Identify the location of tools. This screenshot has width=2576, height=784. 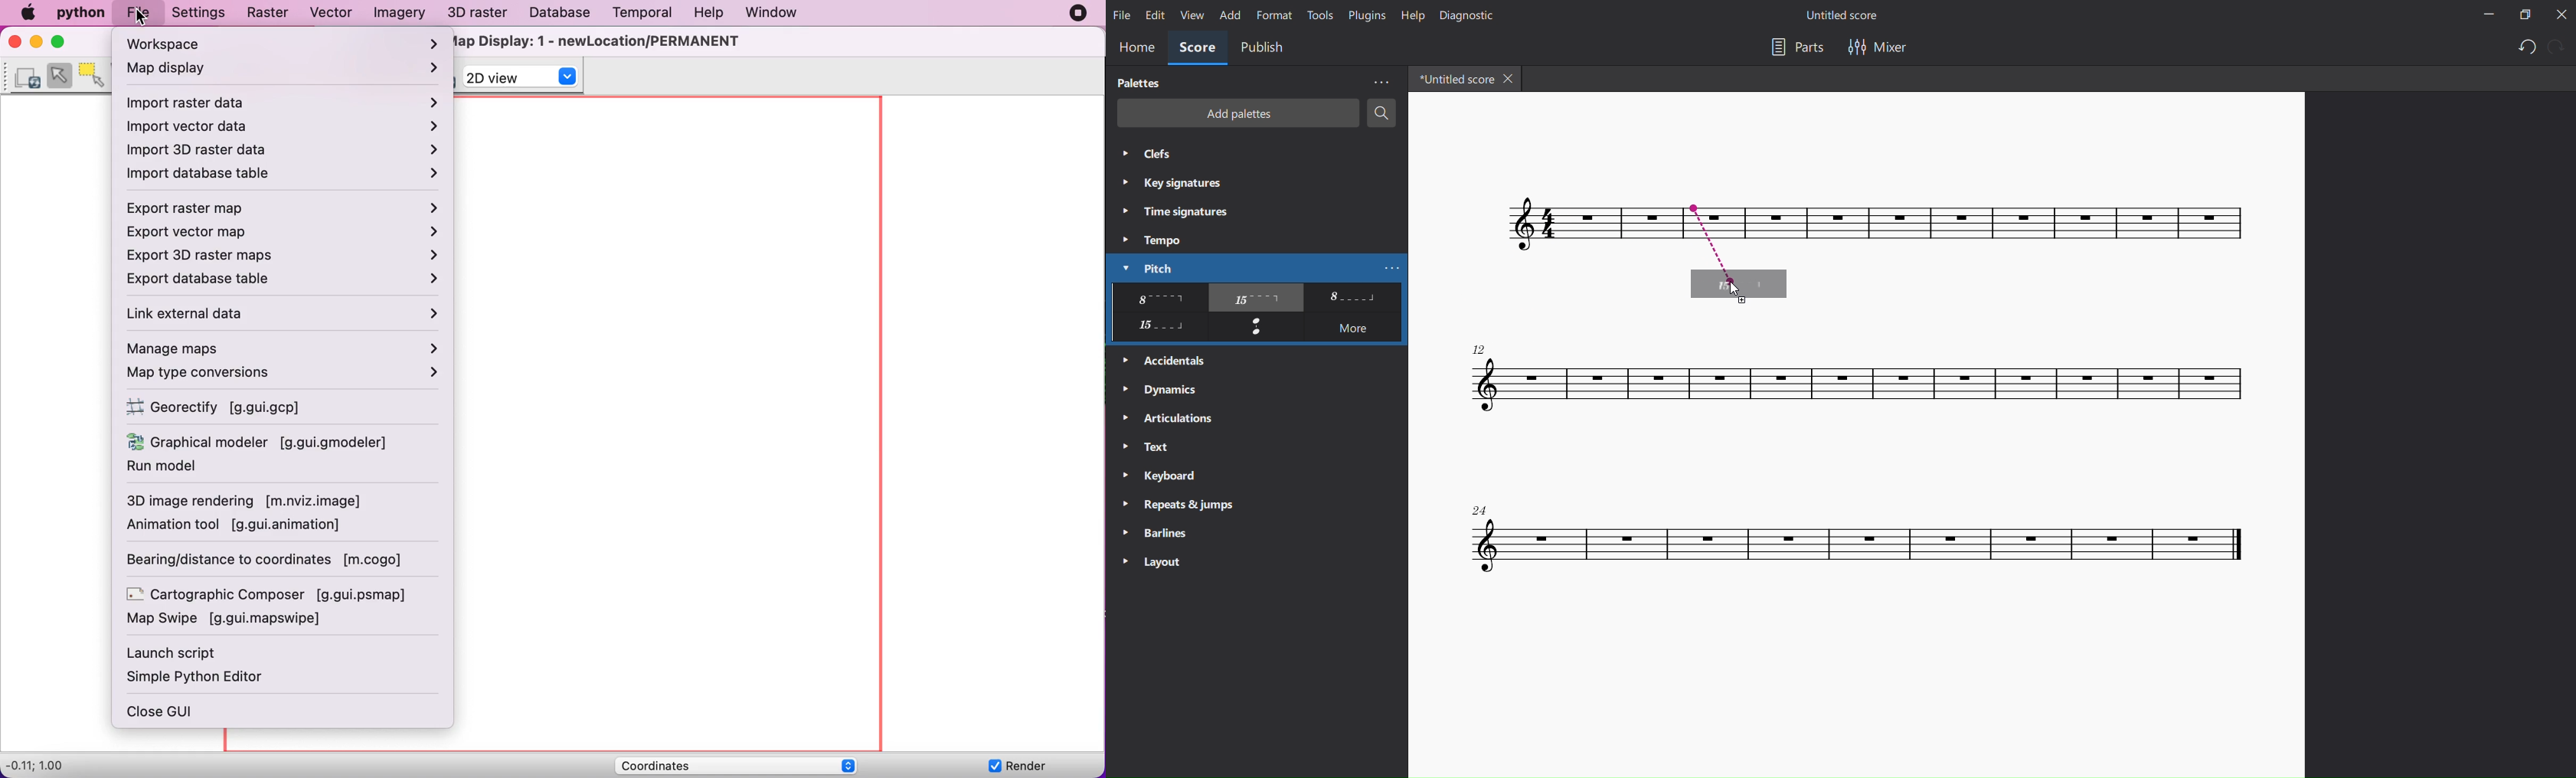
(1320, 15).